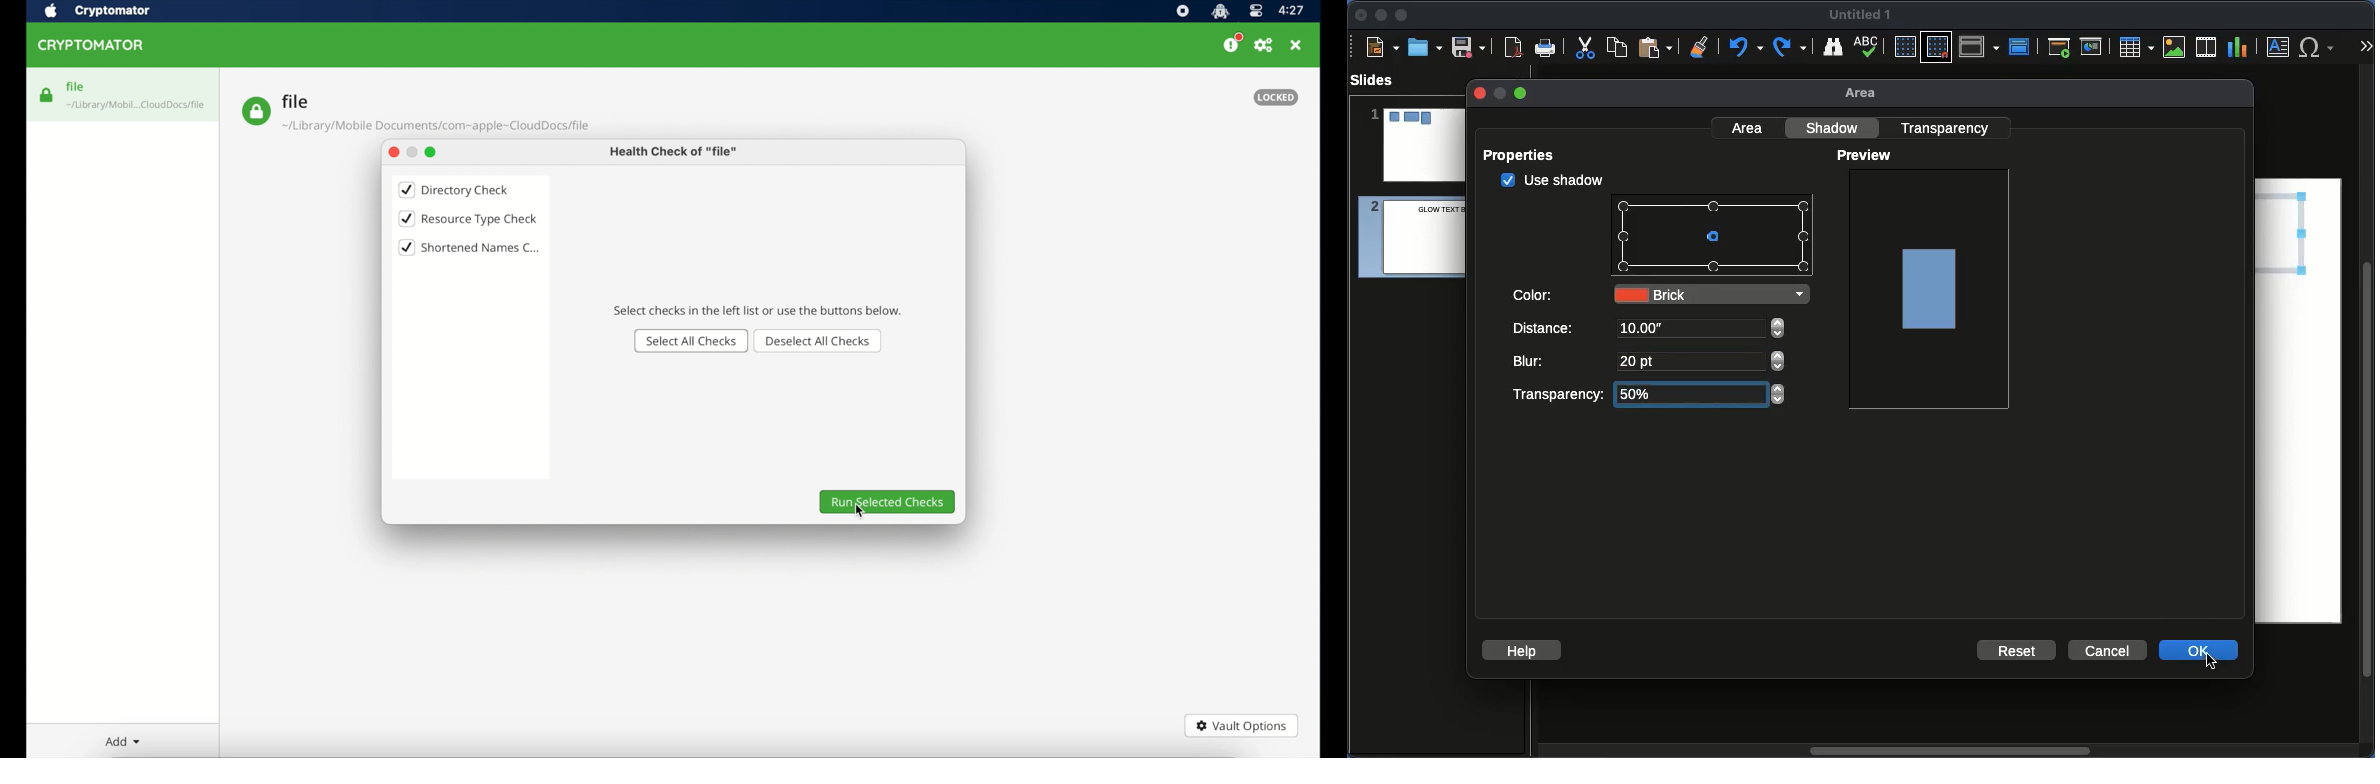 The image size is (2380, 784). What do you see at coordinates (2279, 46) in the screenshot?
I see `Textbox` at bounding box center [2279, 46].